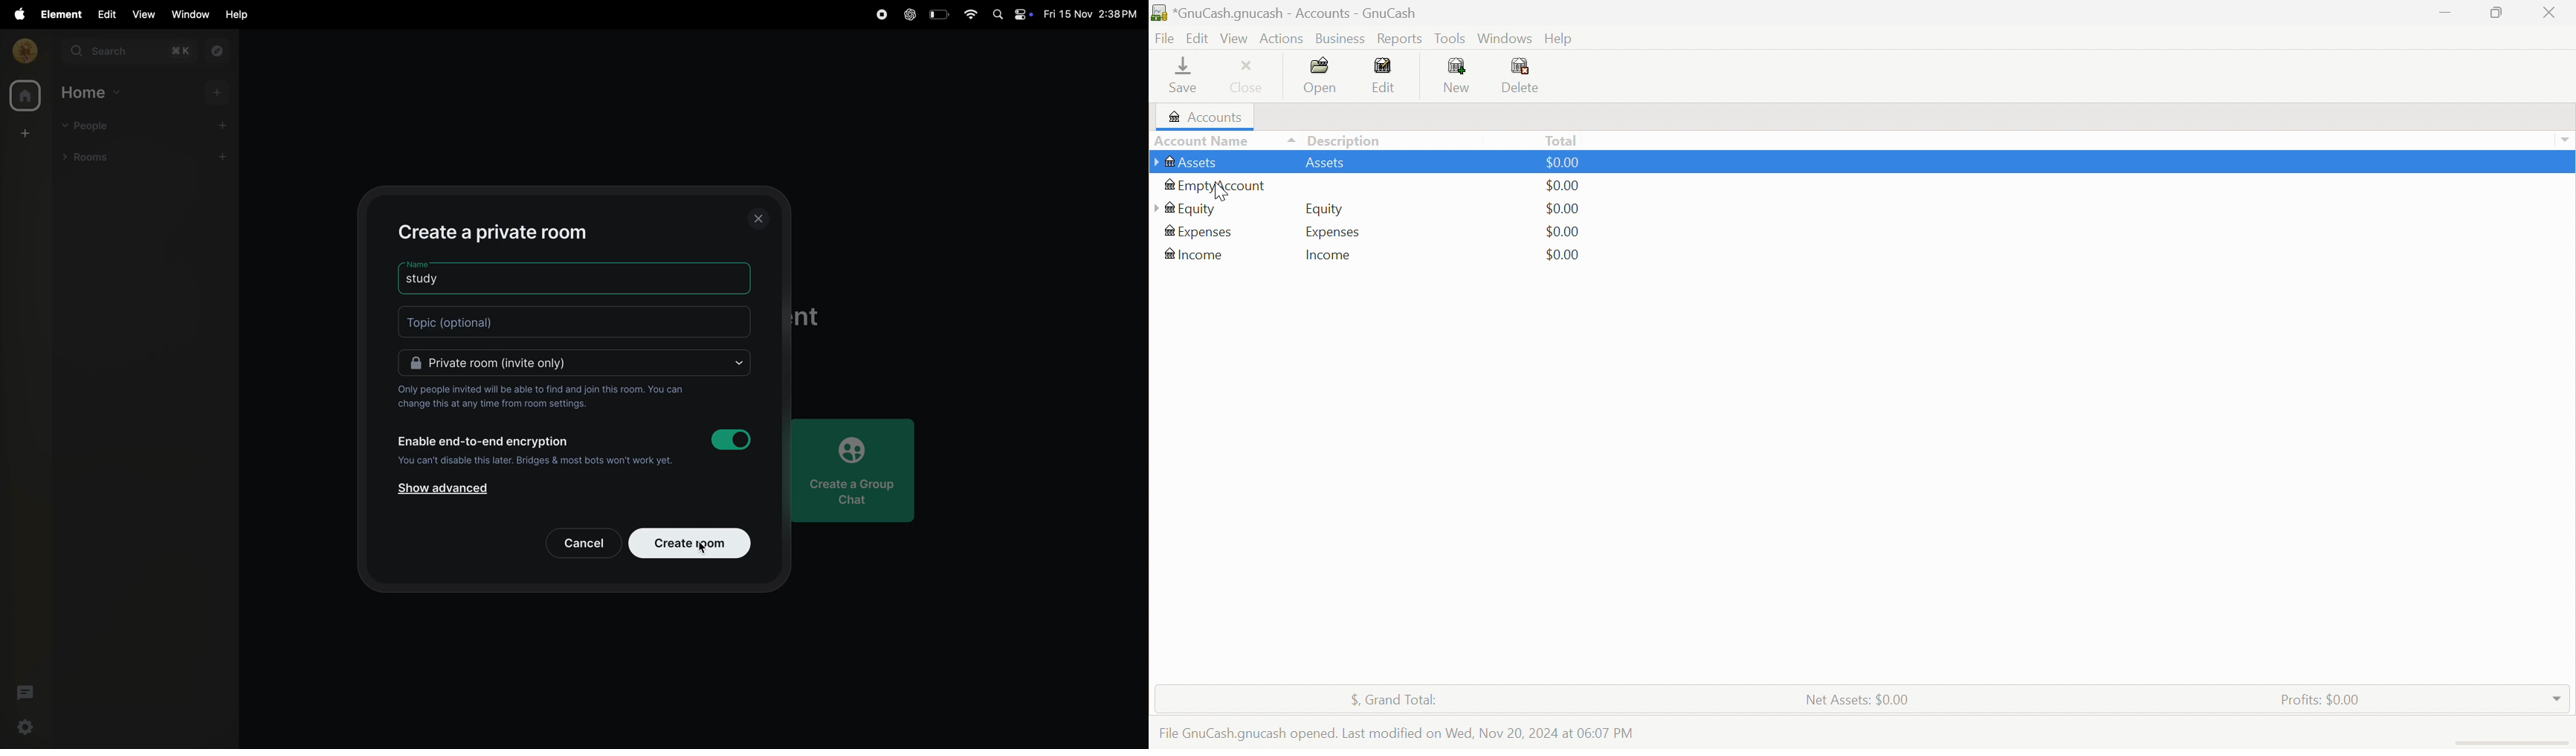 This screenshot has height=756, width=2576. Describe the element at coordinates (1564, 187) in the screenshot. I see `$0.00` at that location.